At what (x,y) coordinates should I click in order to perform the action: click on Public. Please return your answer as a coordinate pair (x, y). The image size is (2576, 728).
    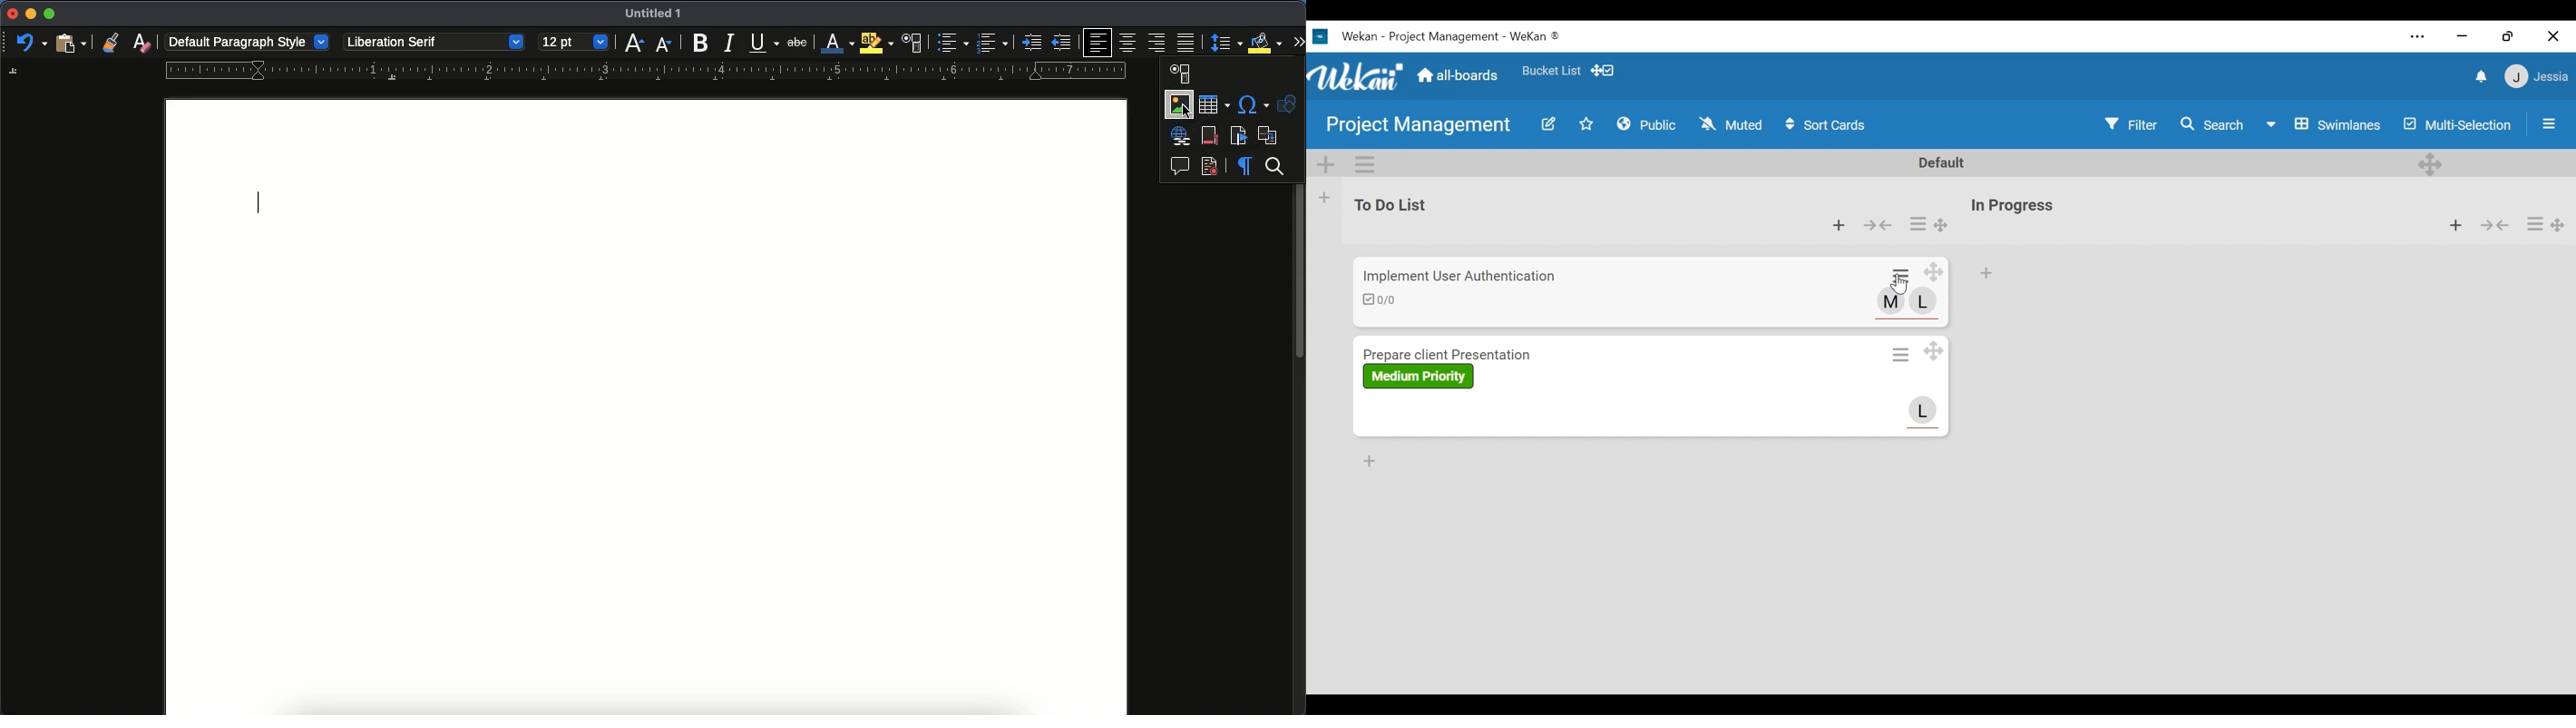
    Looking at the image, I should click on (1647, 123).